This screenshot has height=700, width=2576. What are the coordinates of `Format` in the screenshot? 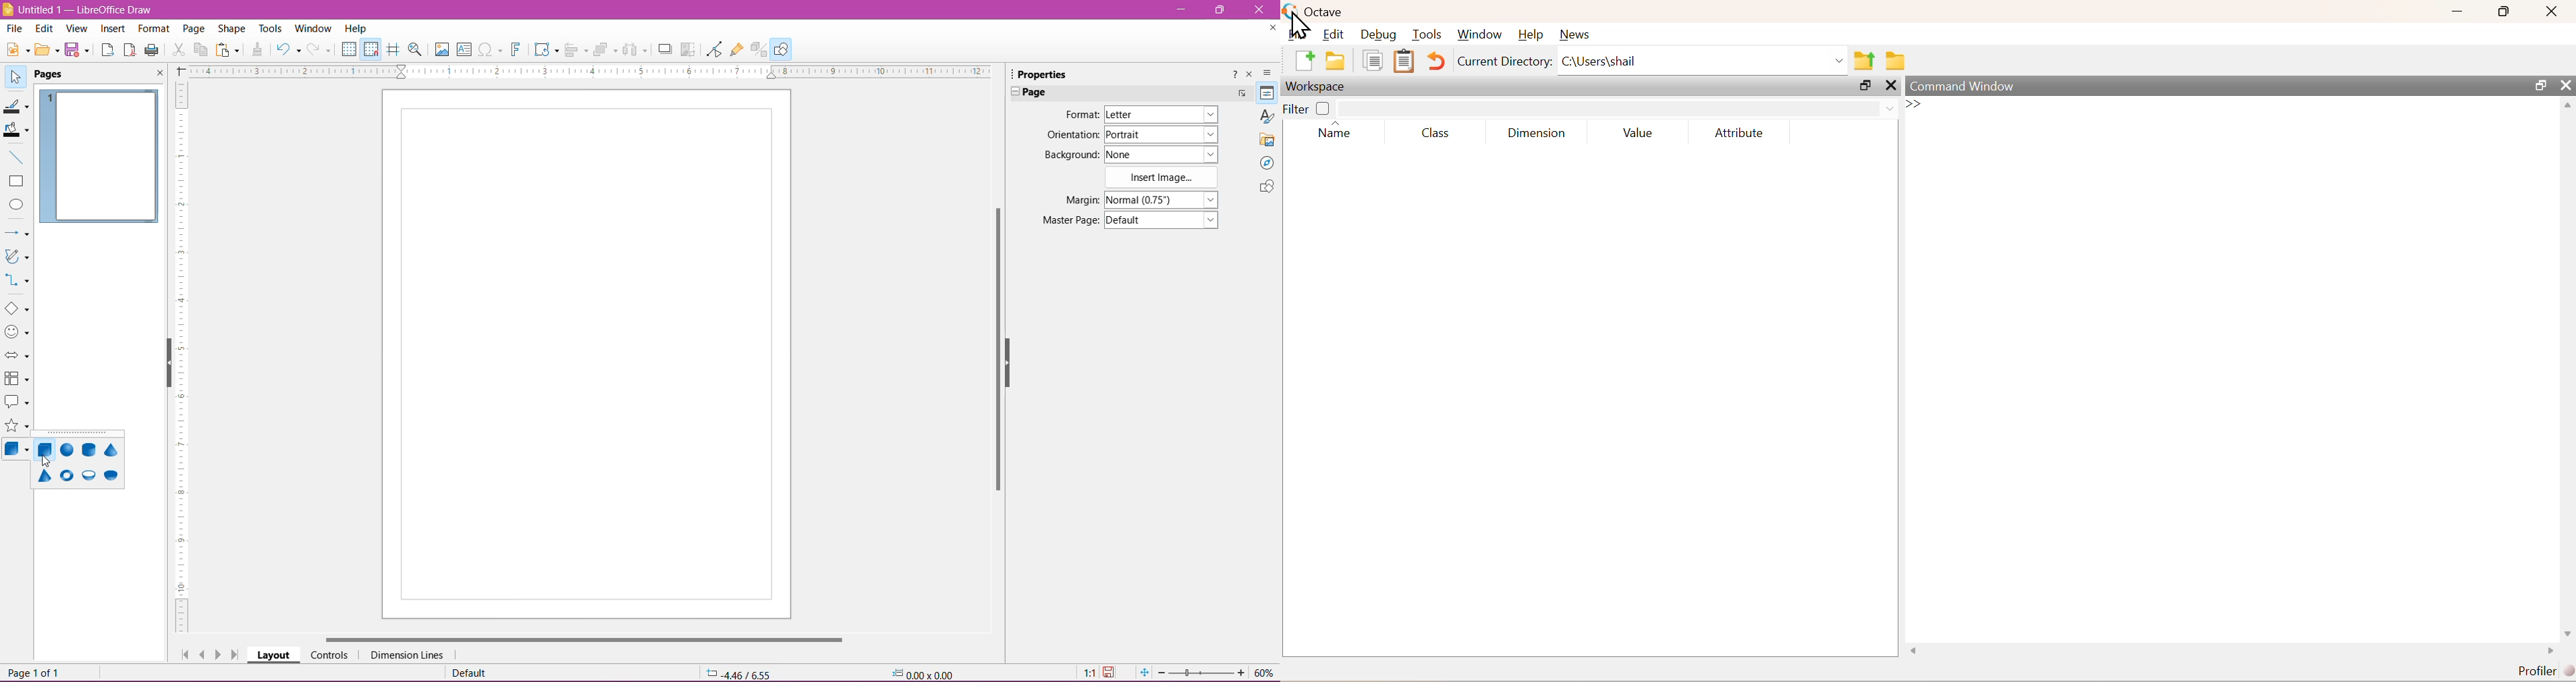 It's located at (153, 29).